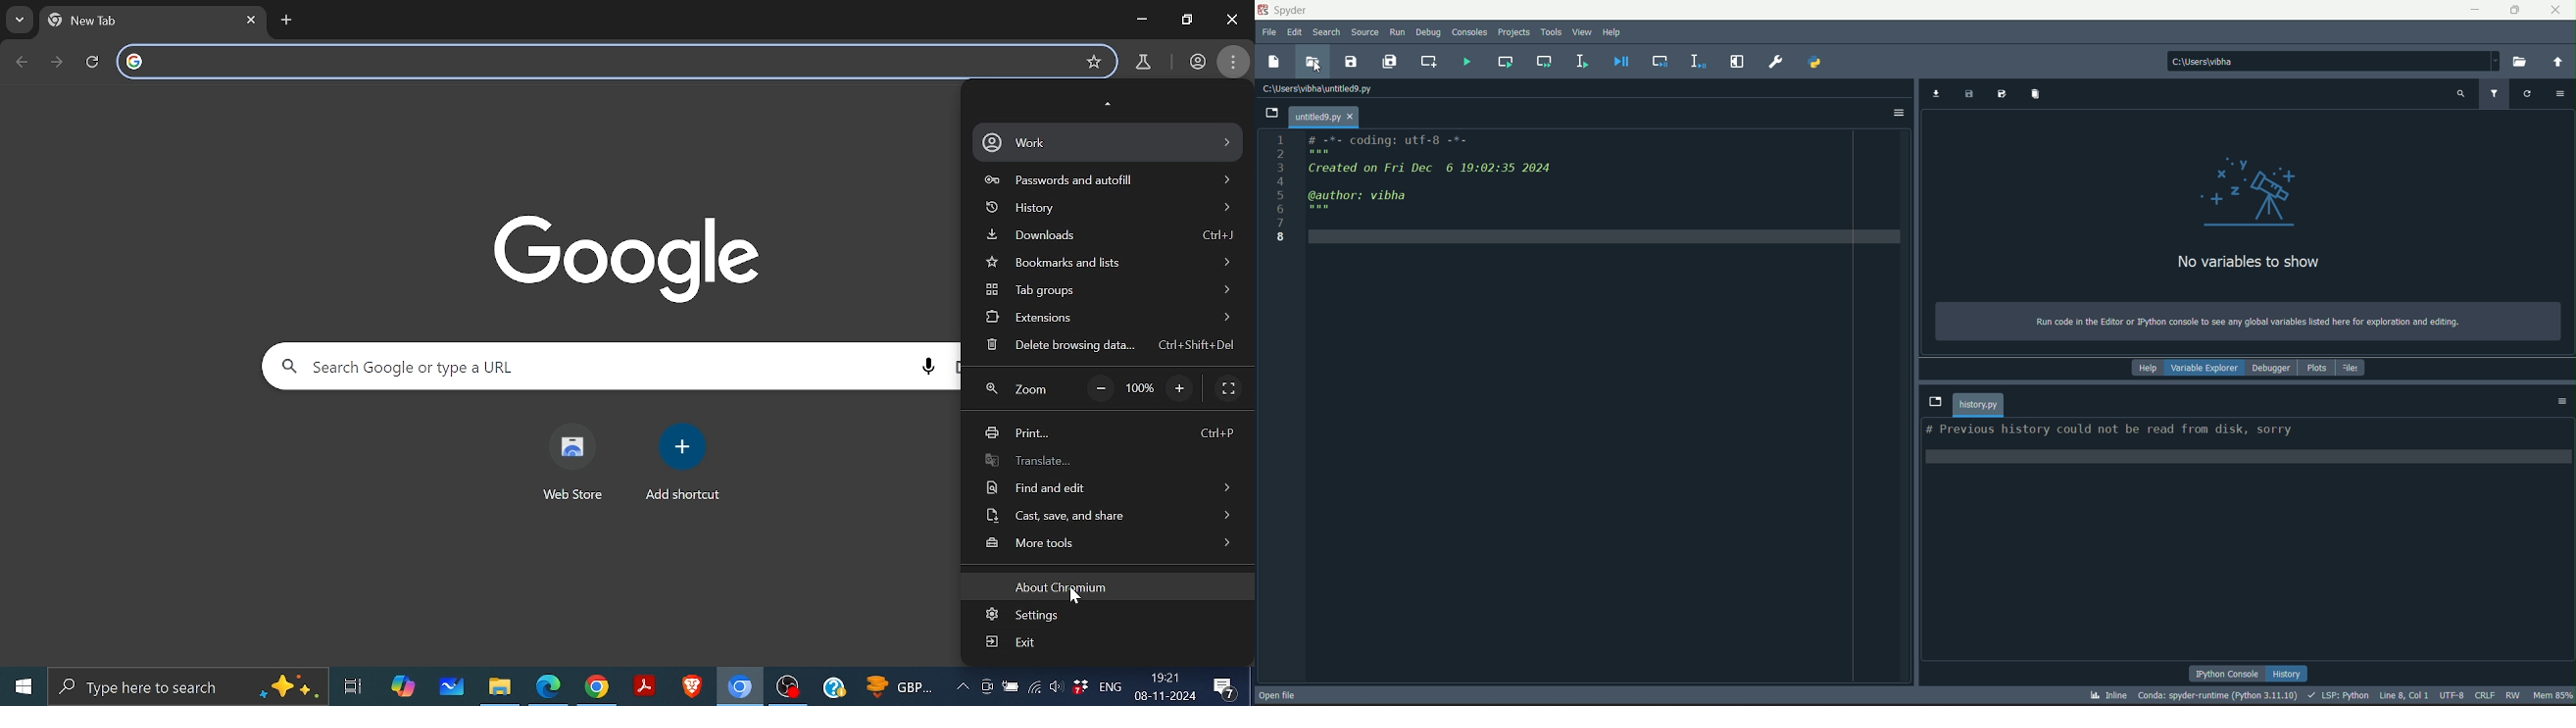  What do you see at coordinates (1352, 61) in the screenshot?
I see `save file` at bounding box center [1352, 61].